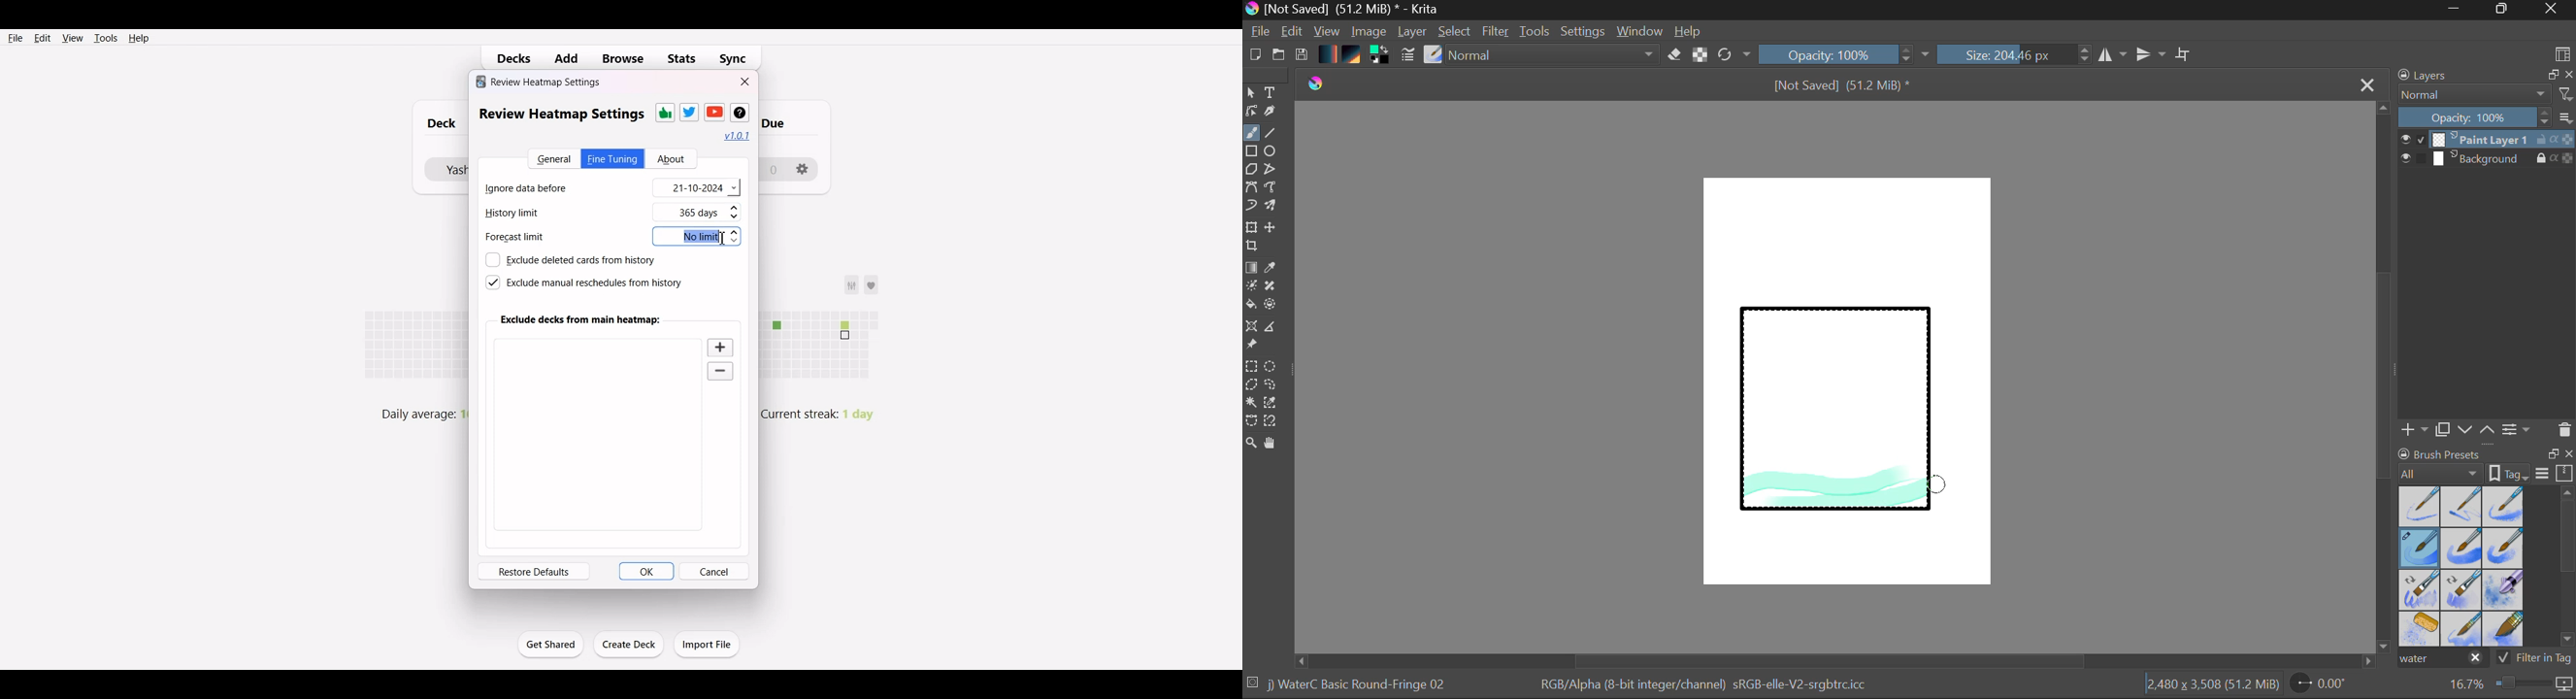  Describe the element at coordinates (804, 164) in the screenshot. I see `settings` at that location.